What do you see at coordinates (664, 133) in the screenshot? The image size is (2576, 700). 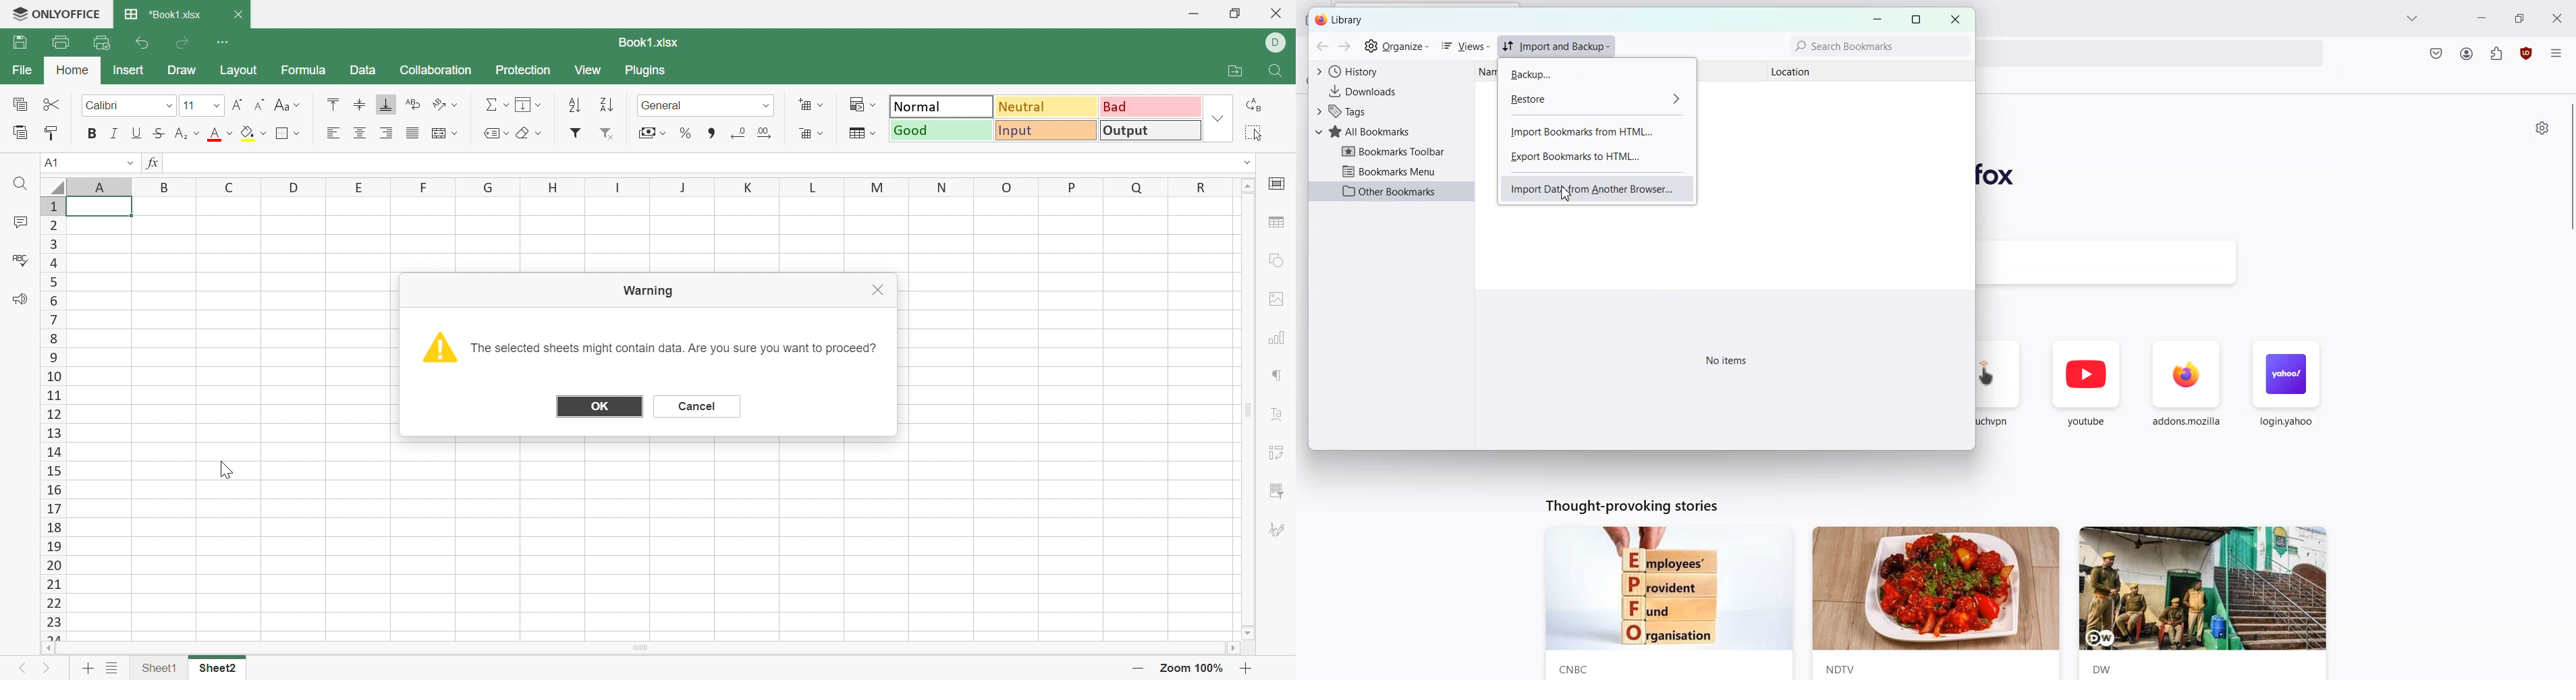 I see `Drop Down` at bounding box center [664, 133].